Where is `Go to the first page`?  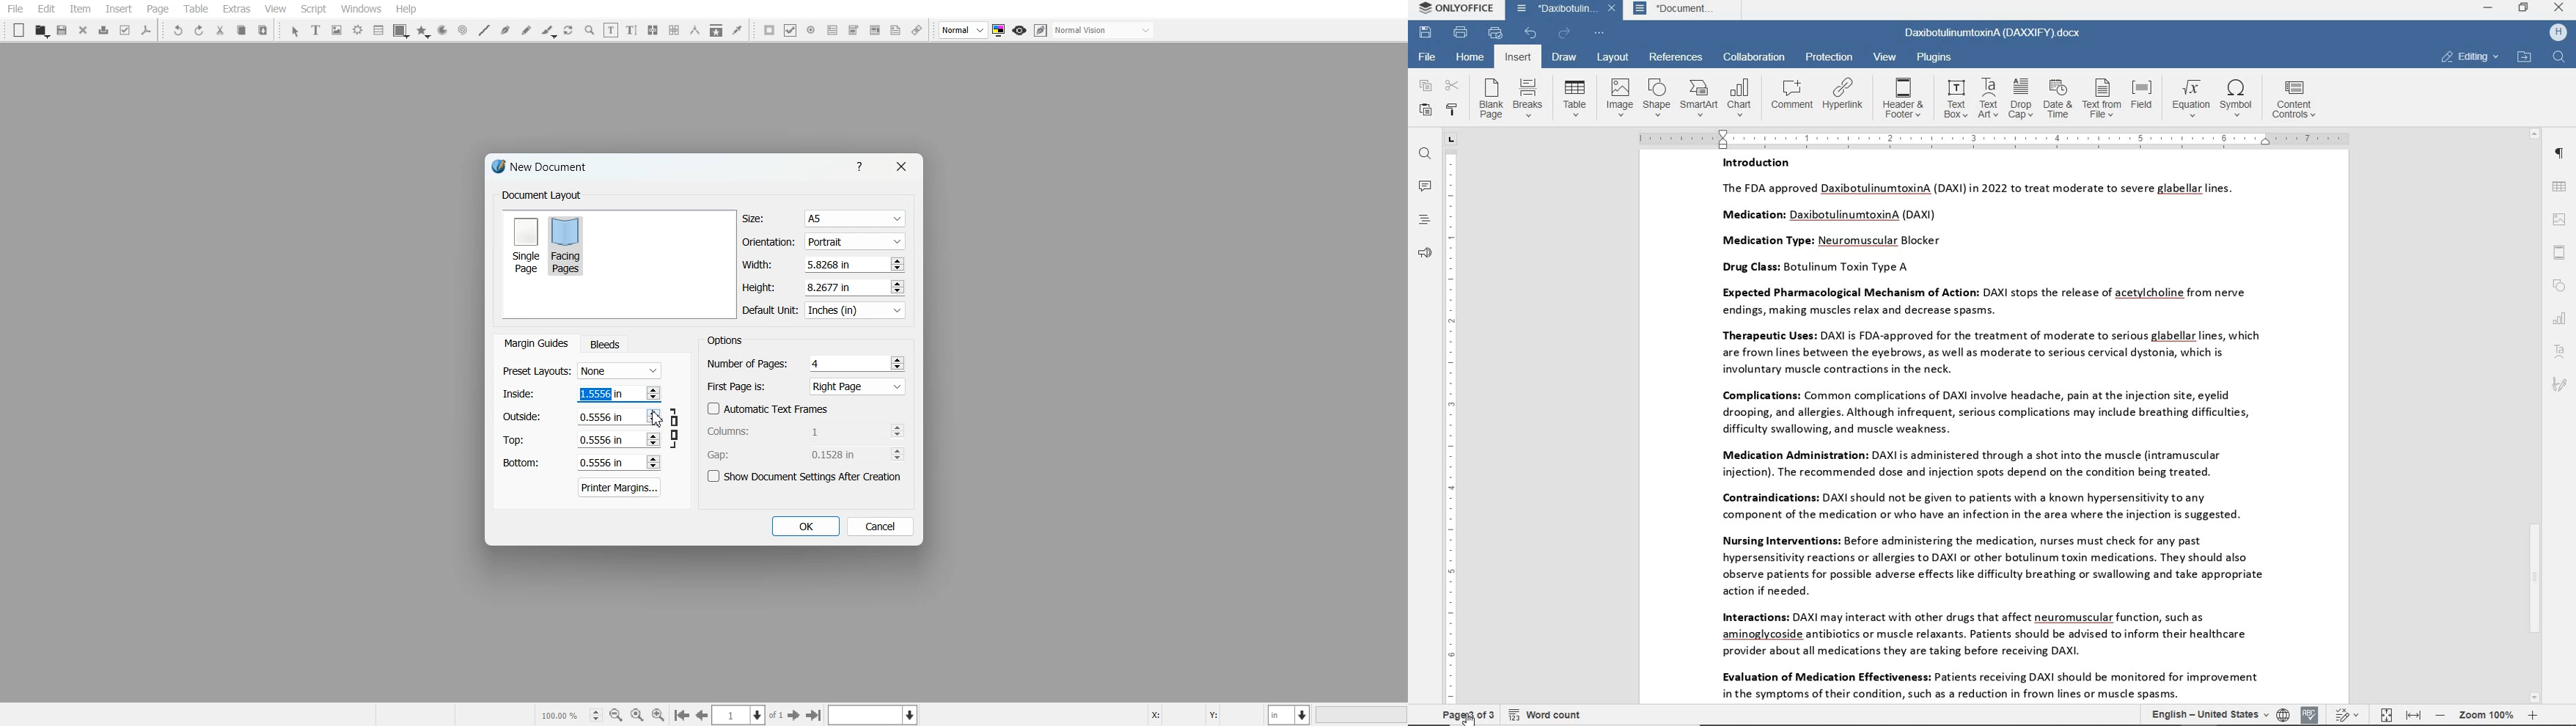
Go to the first page is located at coordinates (681, 716).